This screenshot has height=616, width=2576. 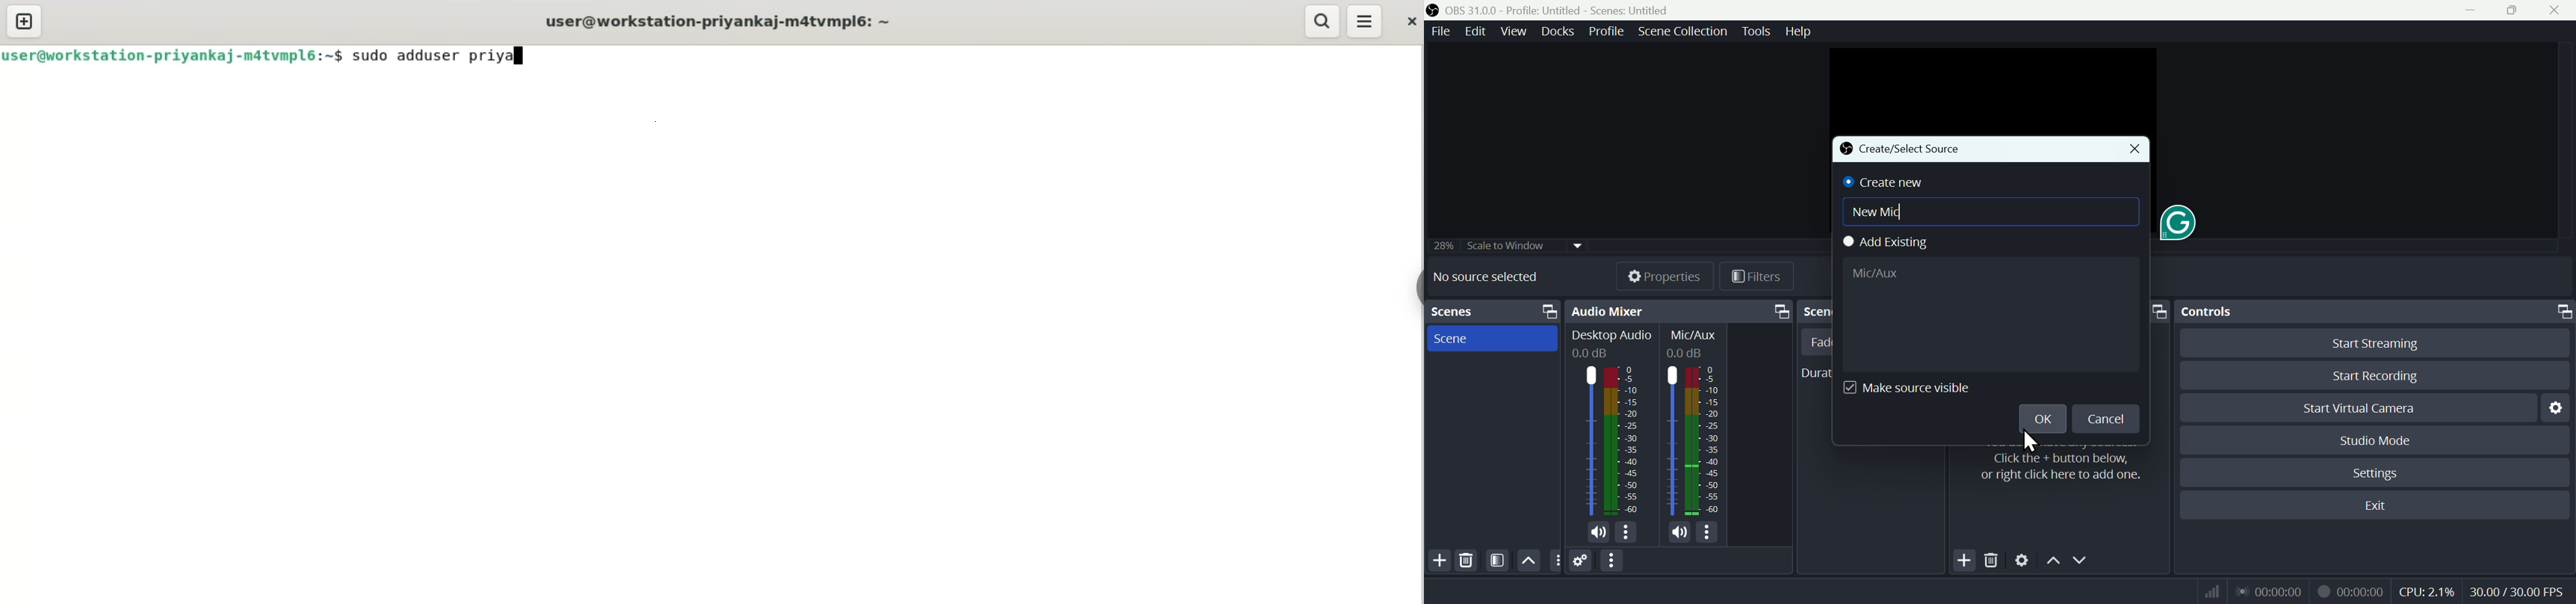 What do you see at coordinates (1588, 441) in the screenshot?
I see `Desktop Audio` at bounding box center [1588, 441].